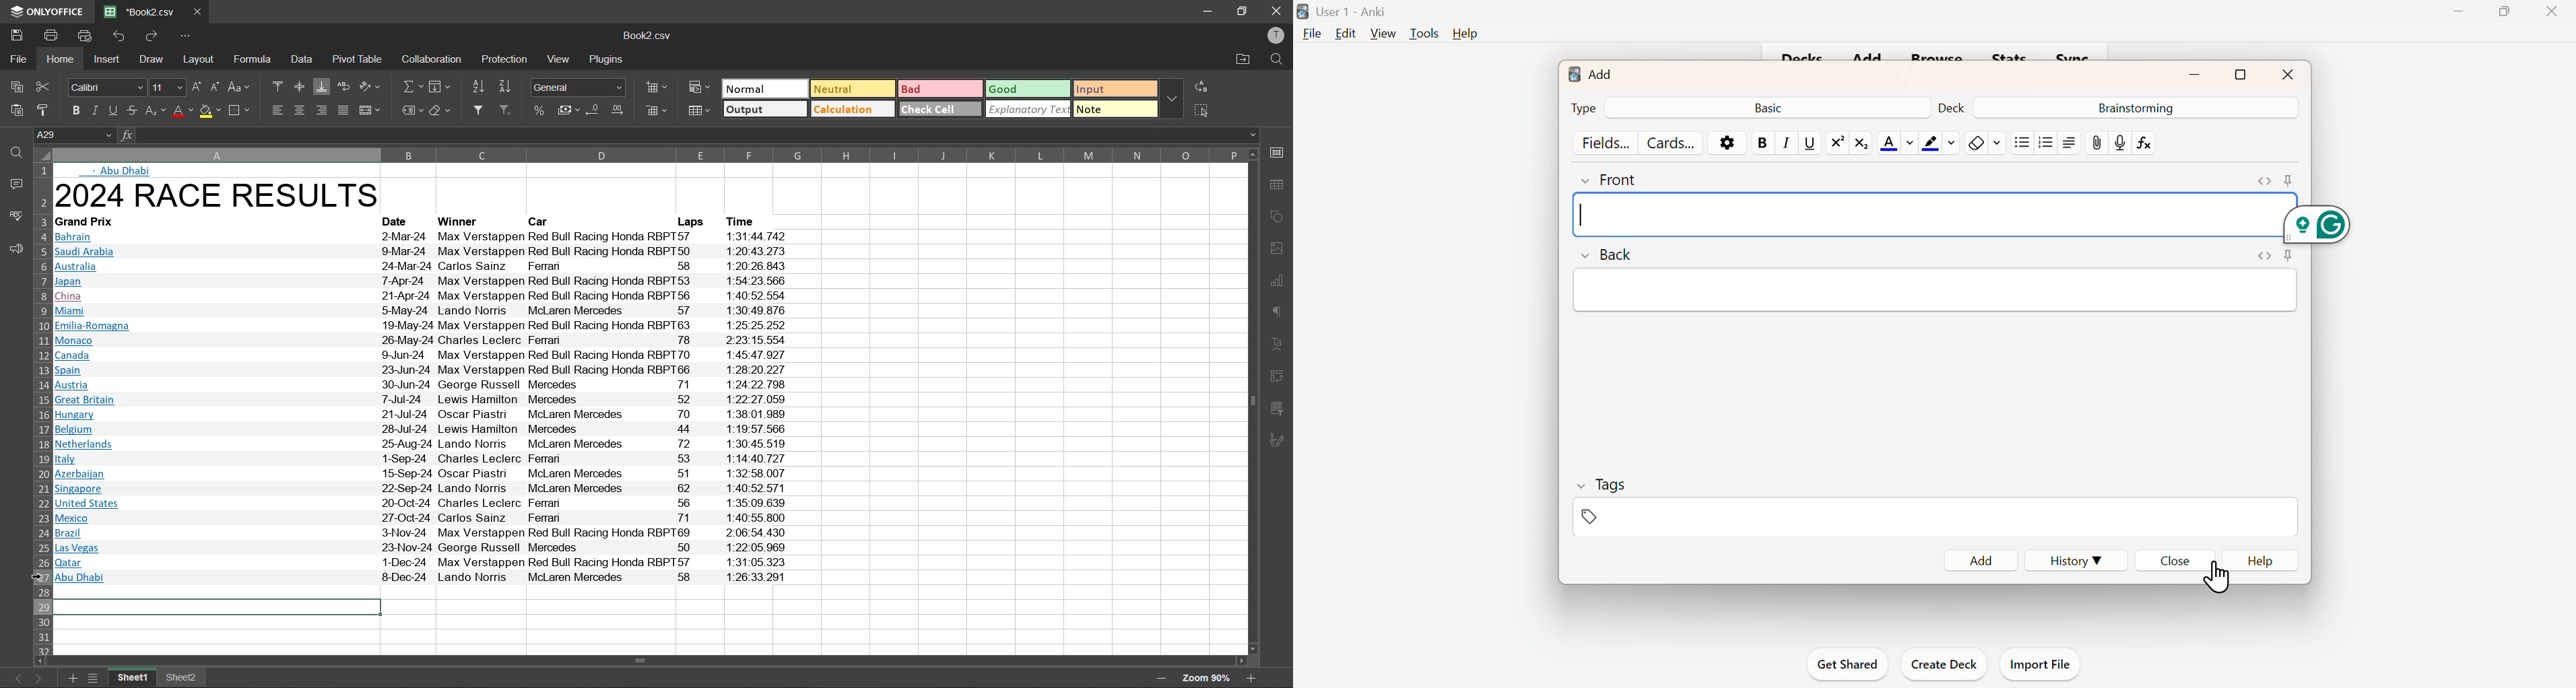  I want to click on percent, so click(541, 110).